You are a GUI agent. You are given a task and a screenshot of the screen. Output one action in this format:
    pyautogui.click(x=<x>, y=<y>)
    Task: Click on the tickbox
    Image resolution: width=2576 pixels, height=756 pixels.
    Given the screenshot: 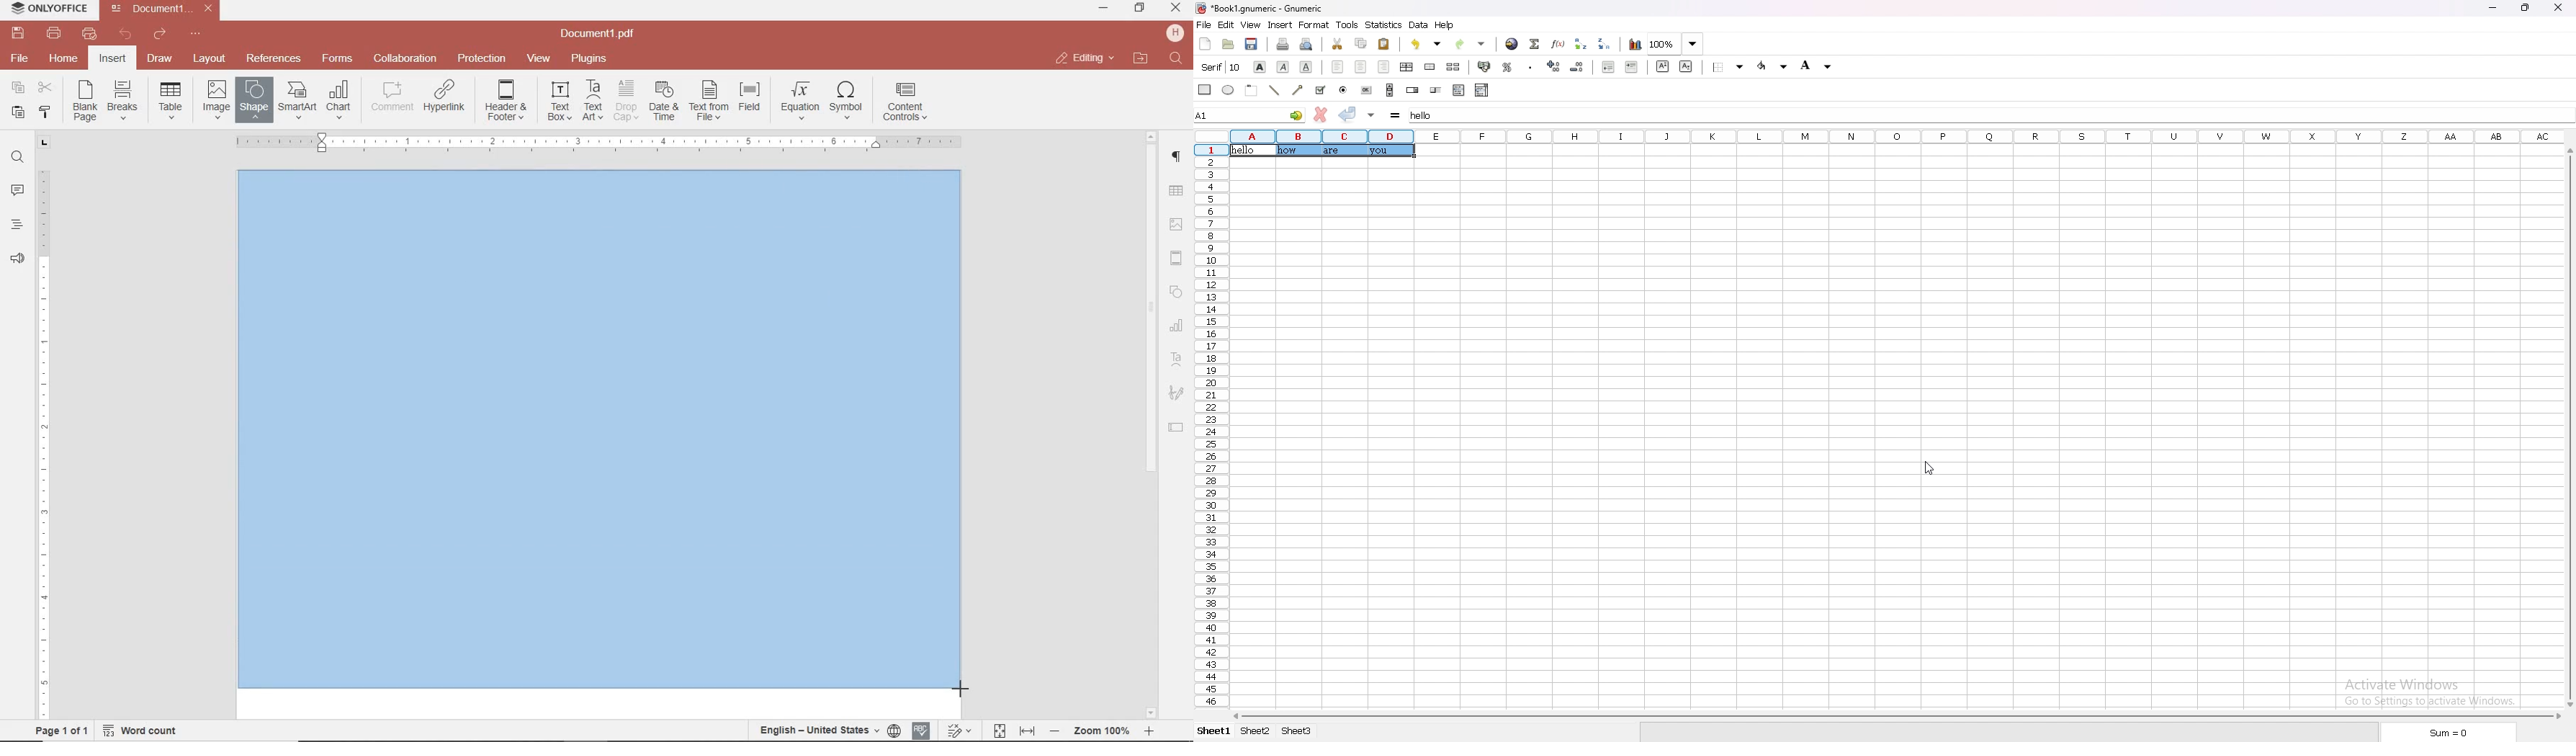 What is the action you would take?
    pyautogui.click(x=1319, y=90)
    